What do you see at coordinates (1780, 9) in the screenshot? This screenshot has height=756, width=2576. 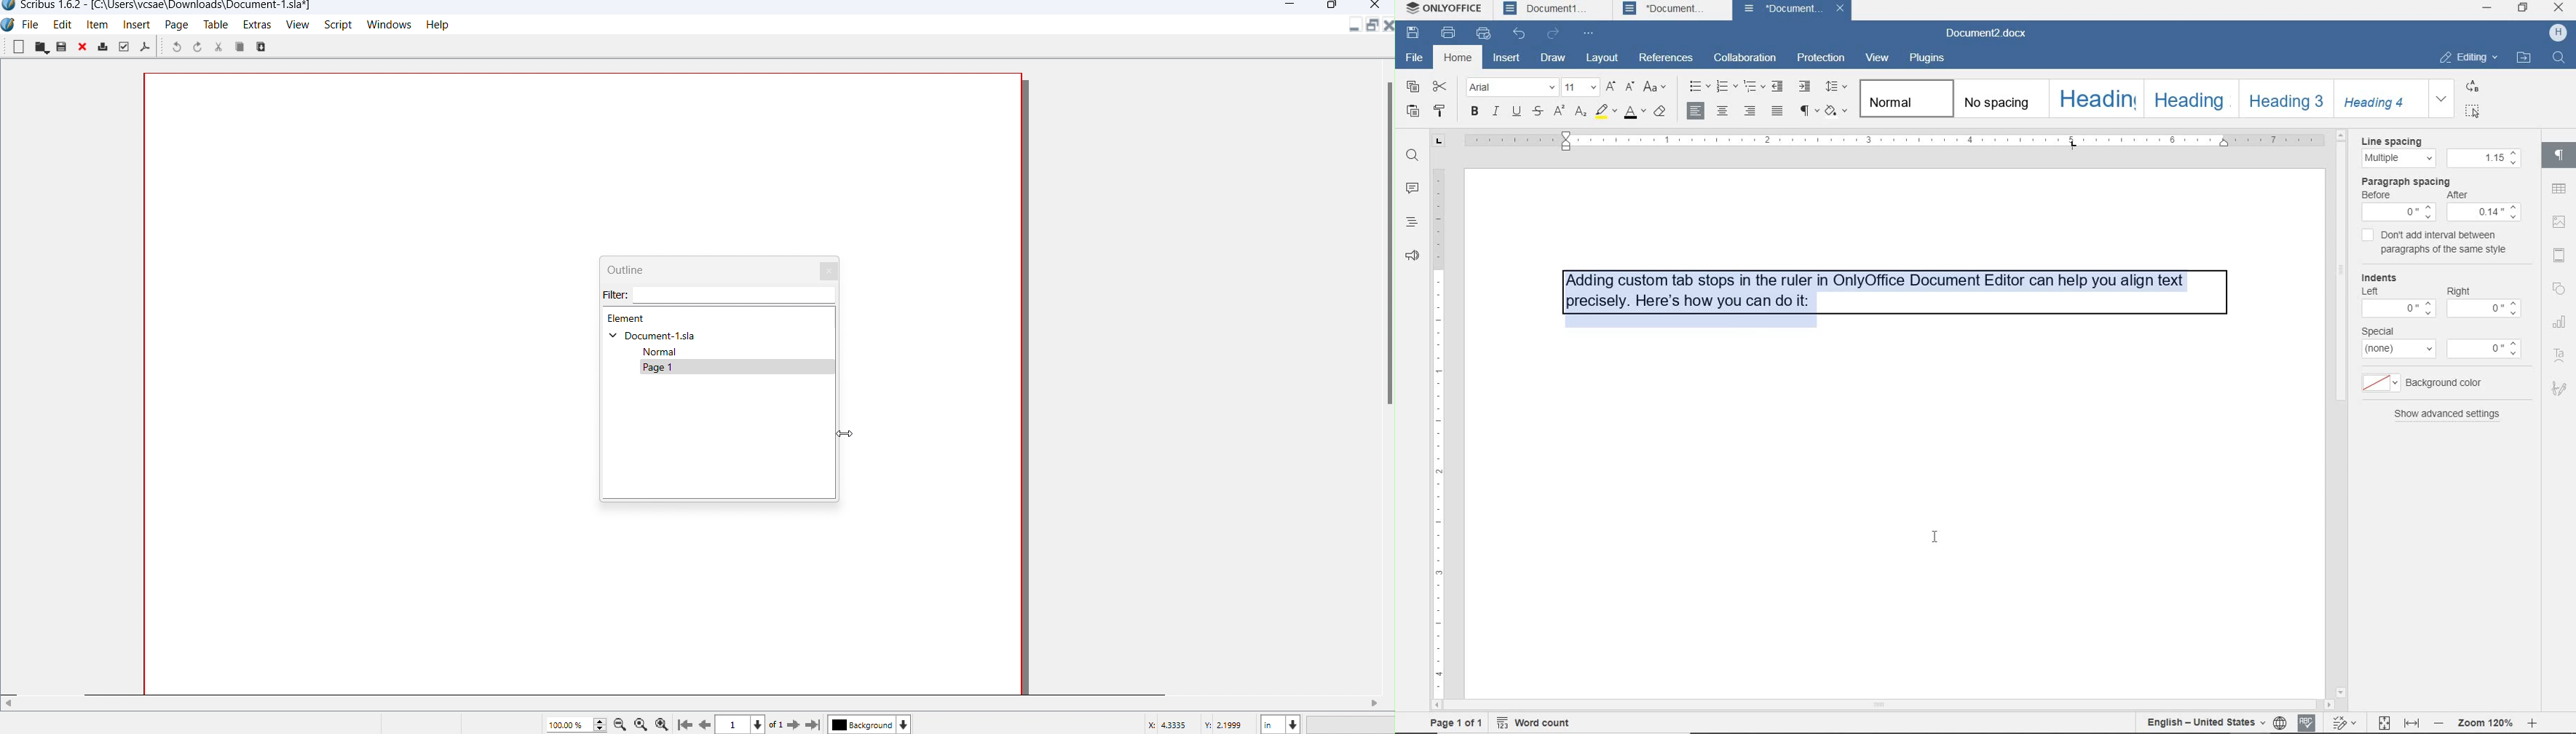 I see `Document` at bounding box center [1780, 9].